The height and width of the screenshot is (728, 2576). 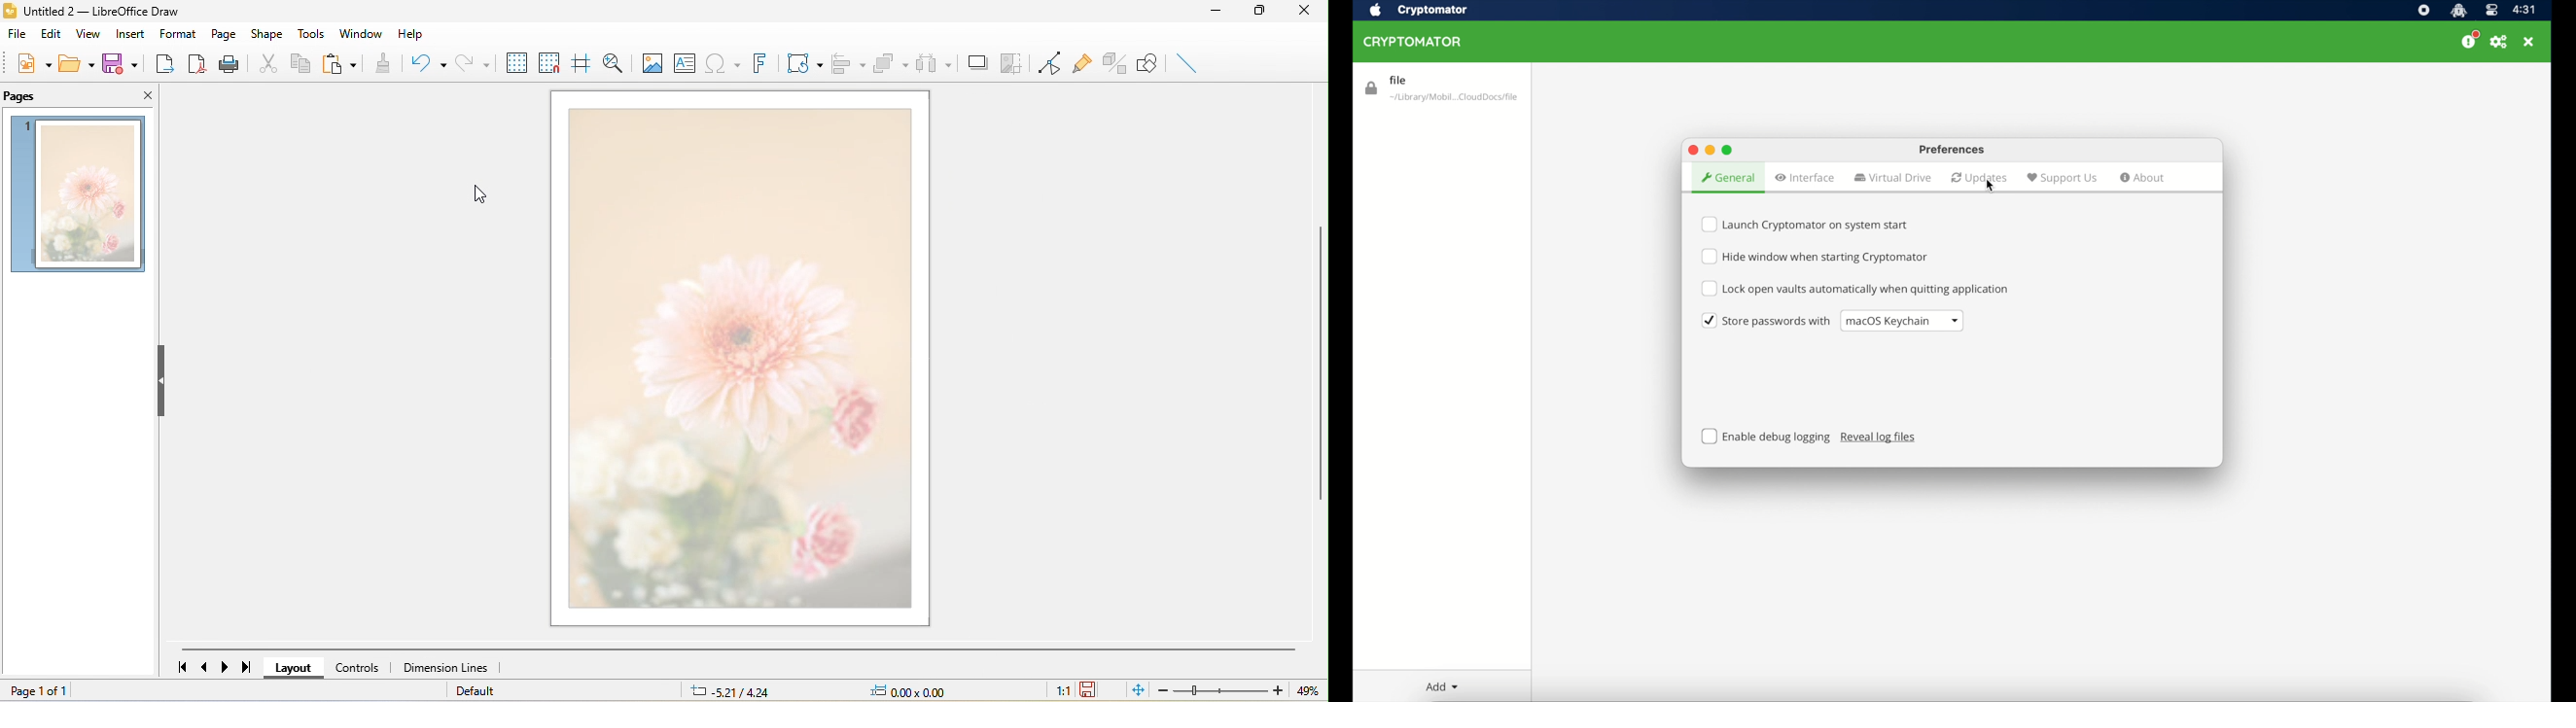 What do you see at coordinates (1269, 13) in the screenshot?
I see `maximize` at bounding box center [1269, 13].